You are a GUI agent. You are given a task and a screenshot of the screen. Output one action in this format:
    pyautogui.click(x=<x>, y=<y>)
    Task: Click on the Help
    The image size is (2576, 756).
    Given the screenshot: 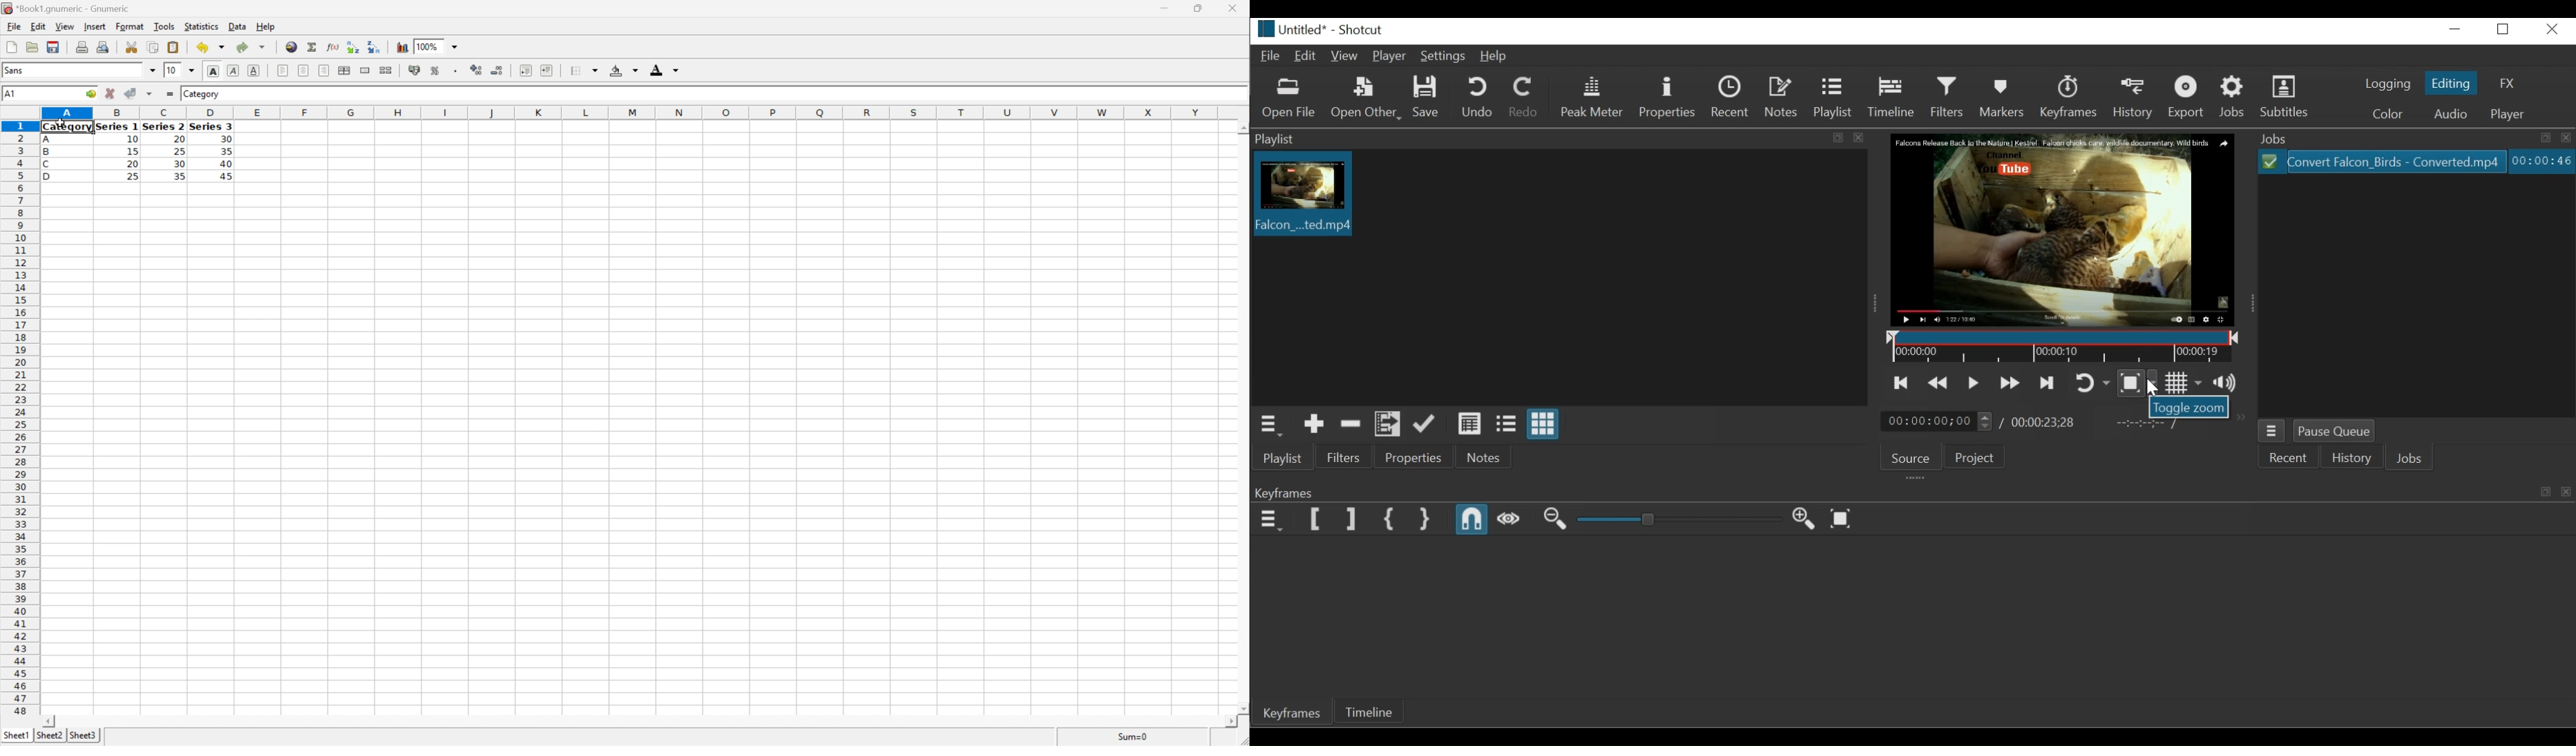 What is the action you would take?
    pyautogui.click(x=1496, y=57)
    